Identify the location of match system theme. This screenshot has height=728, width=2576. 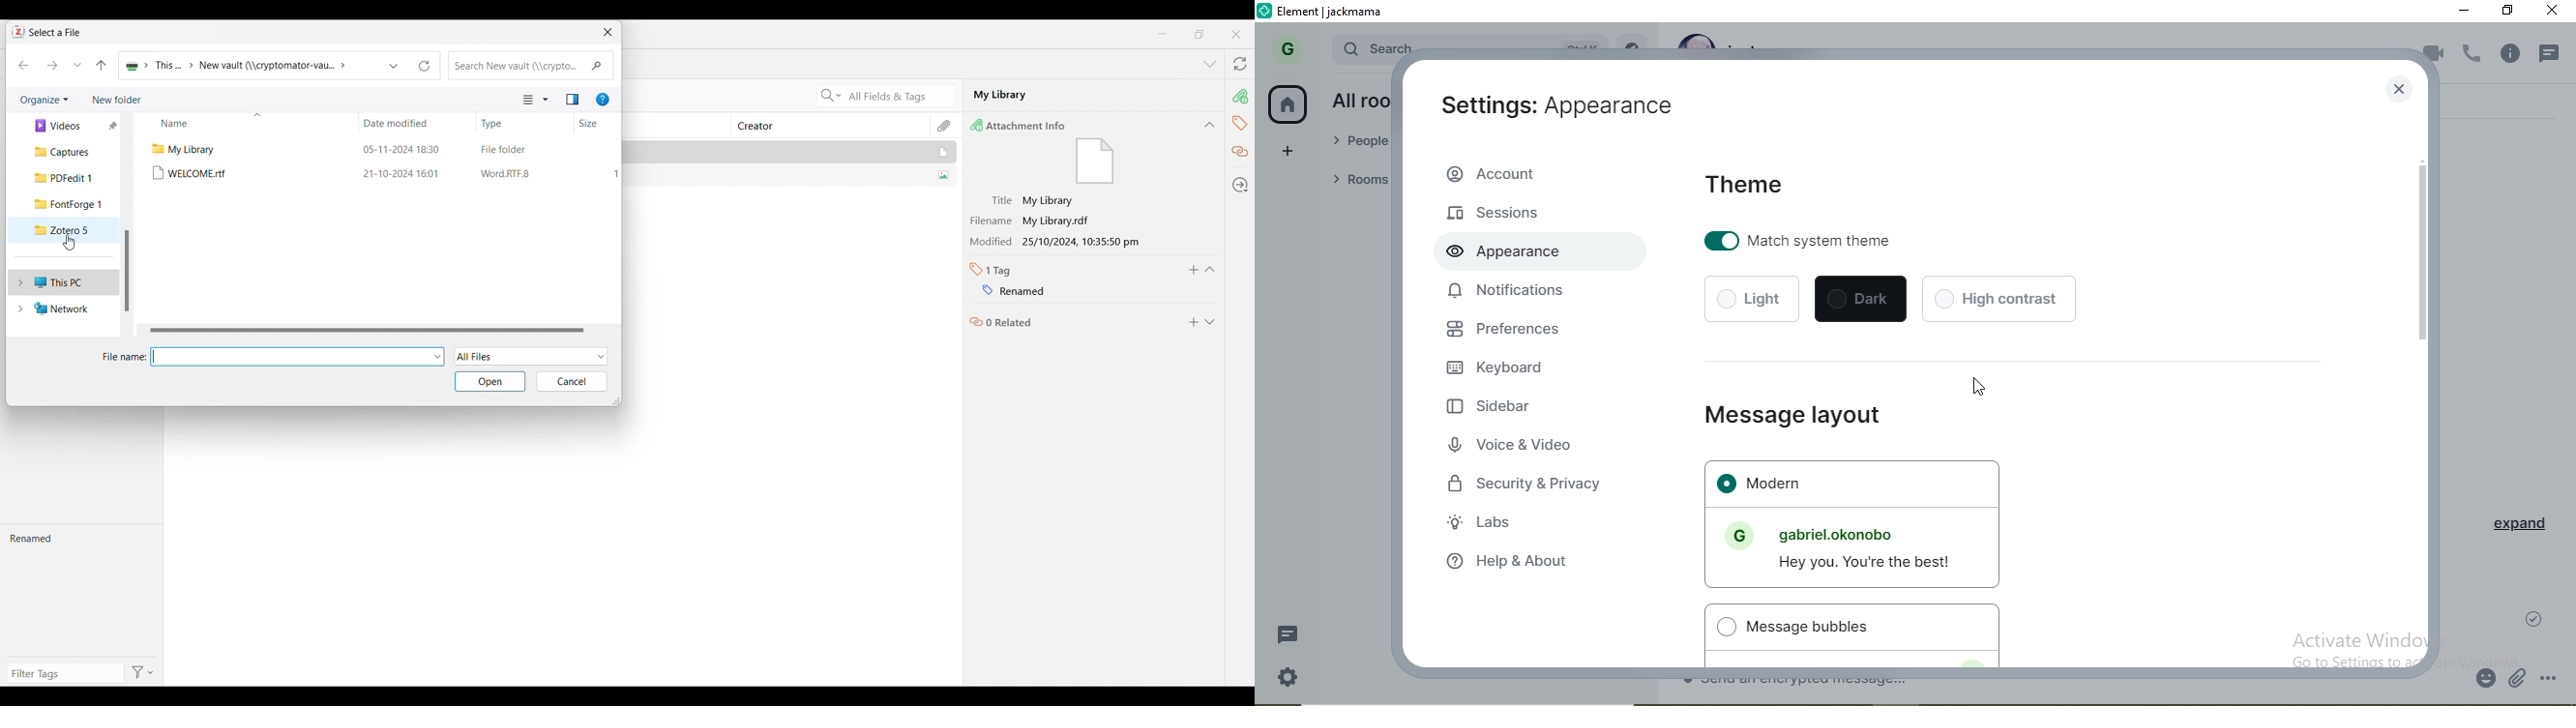
(1835, 242).